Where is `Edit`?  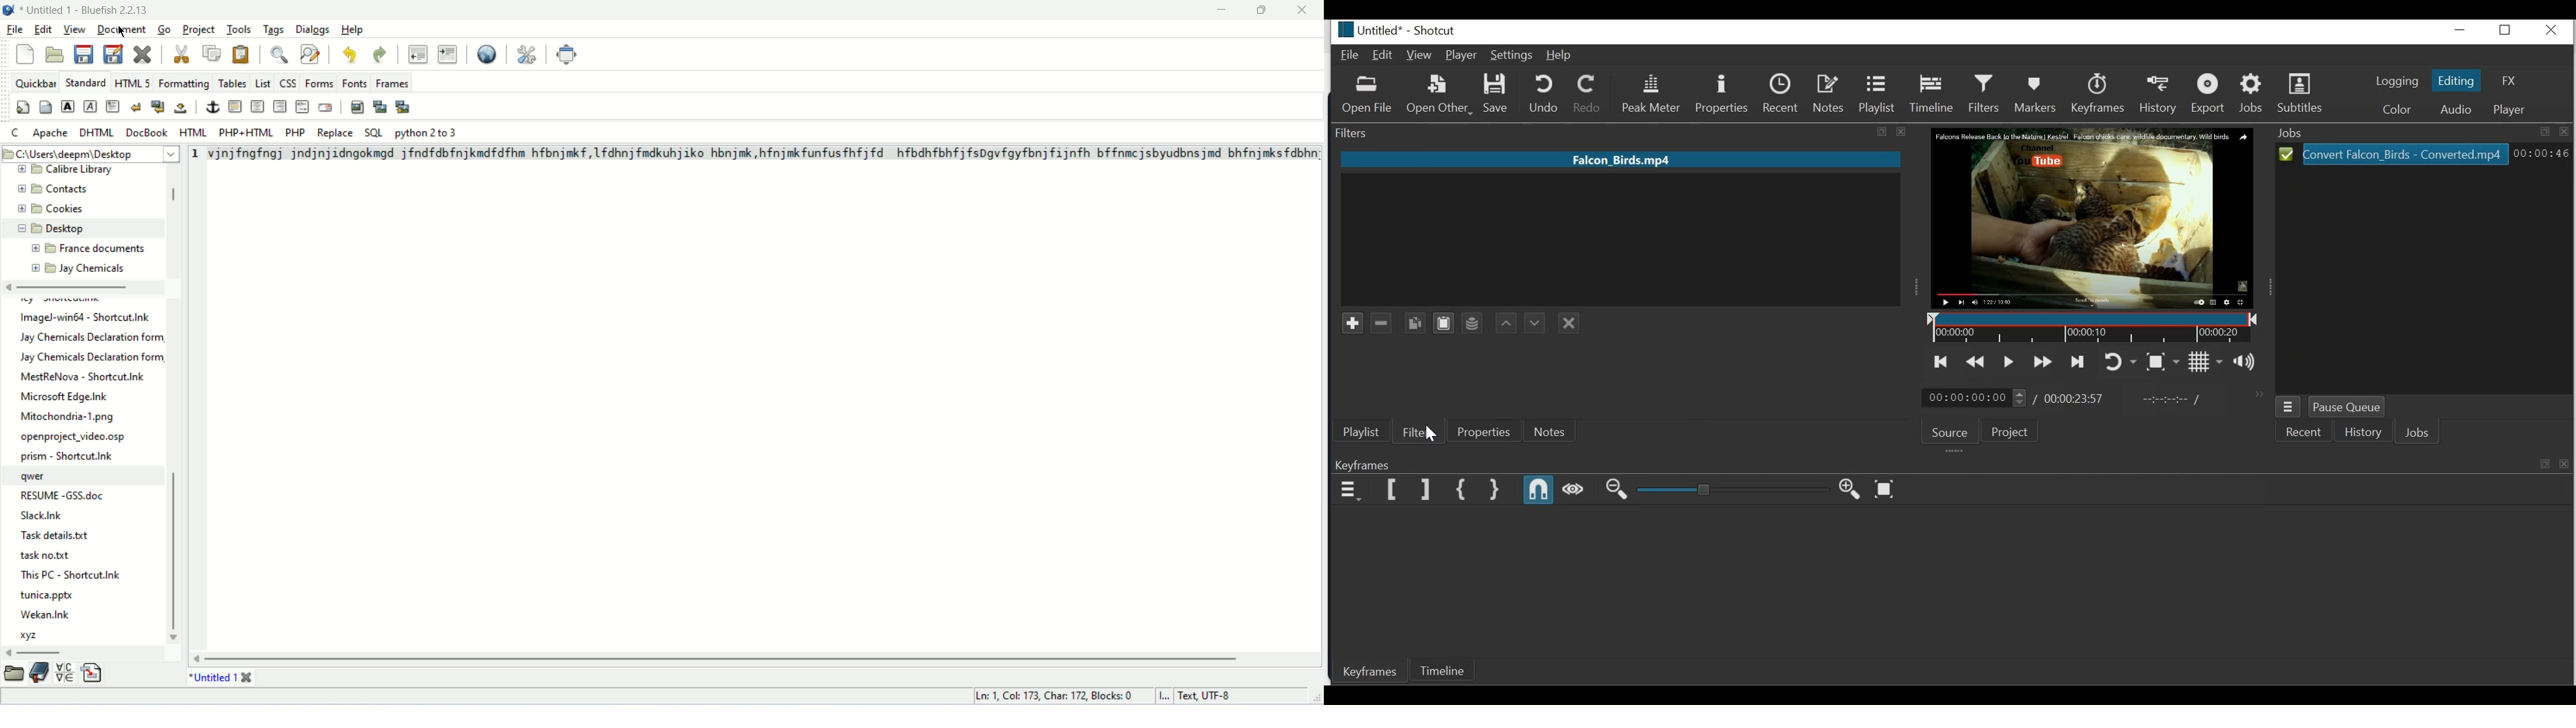 Edit is located at coordinates (1383, 55).